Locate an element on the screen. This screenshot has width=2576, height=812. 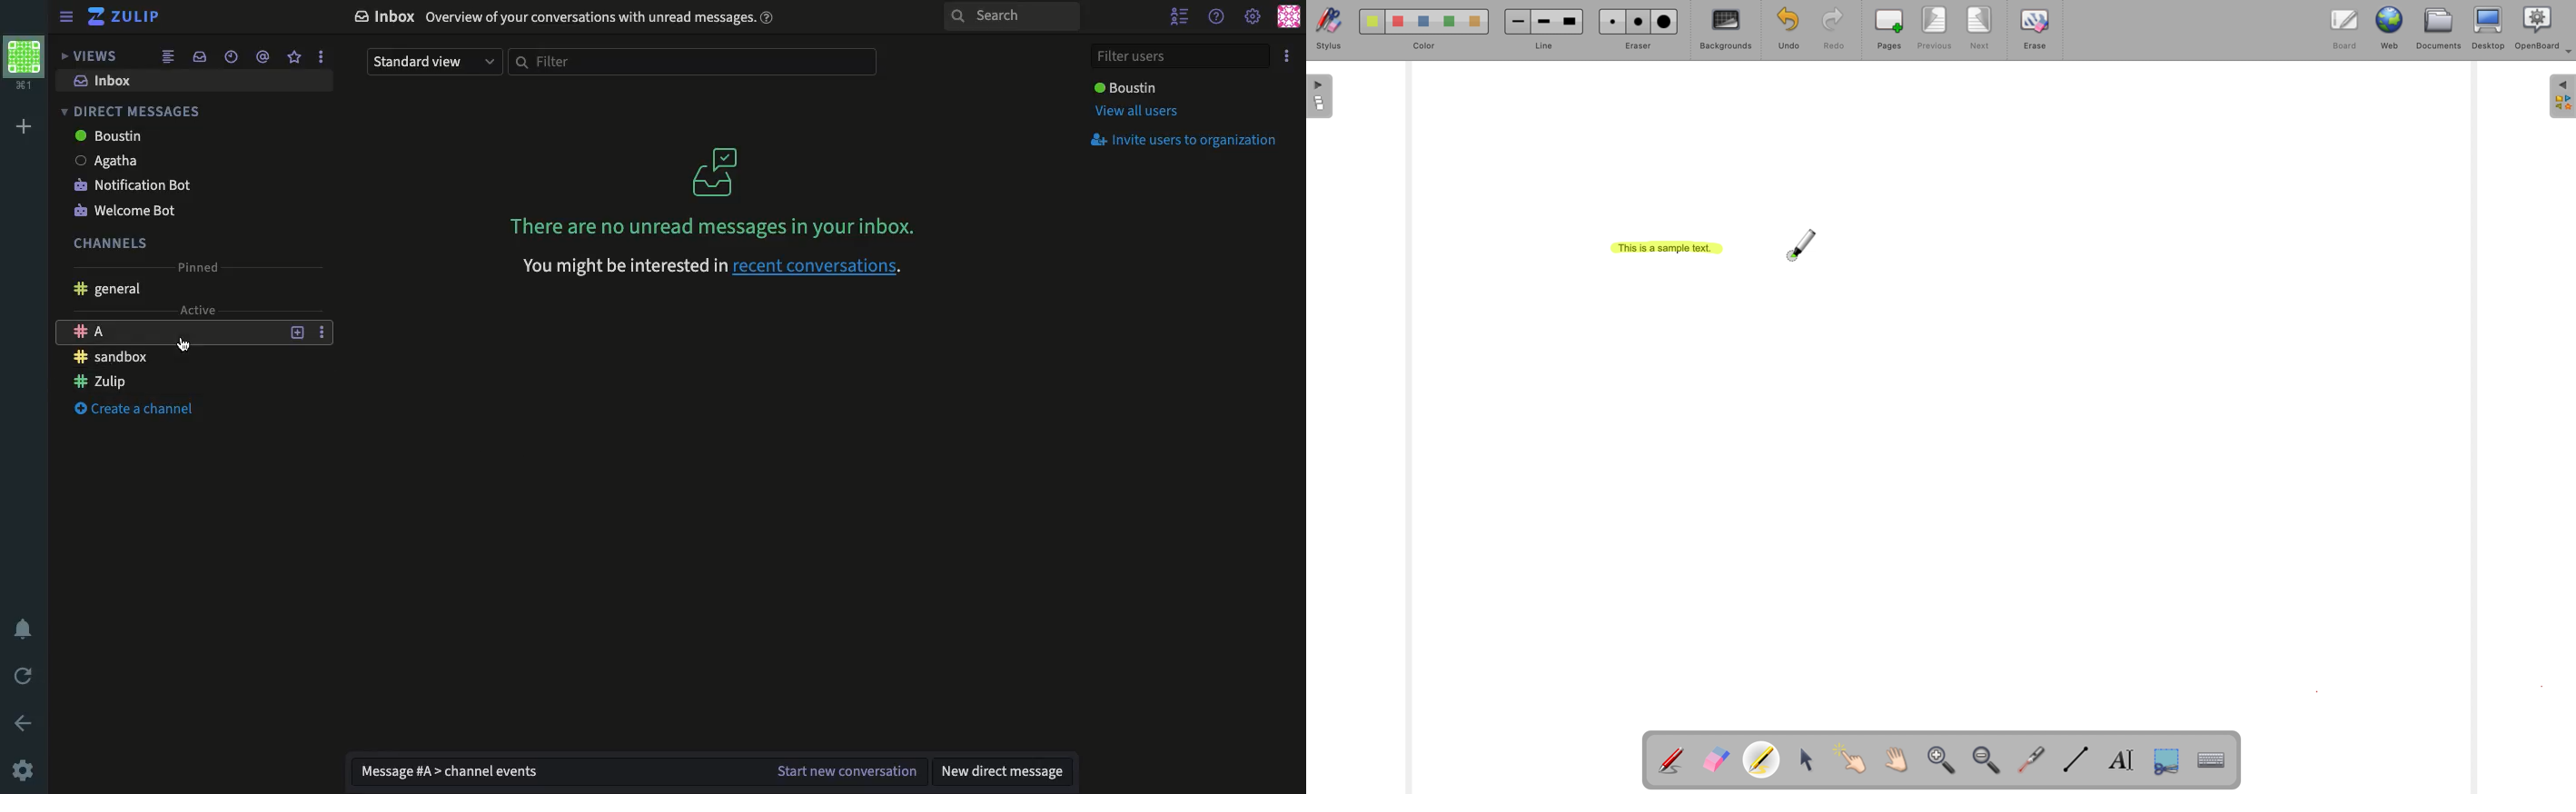
OpenBoard is located at coordinates (2544, 30).